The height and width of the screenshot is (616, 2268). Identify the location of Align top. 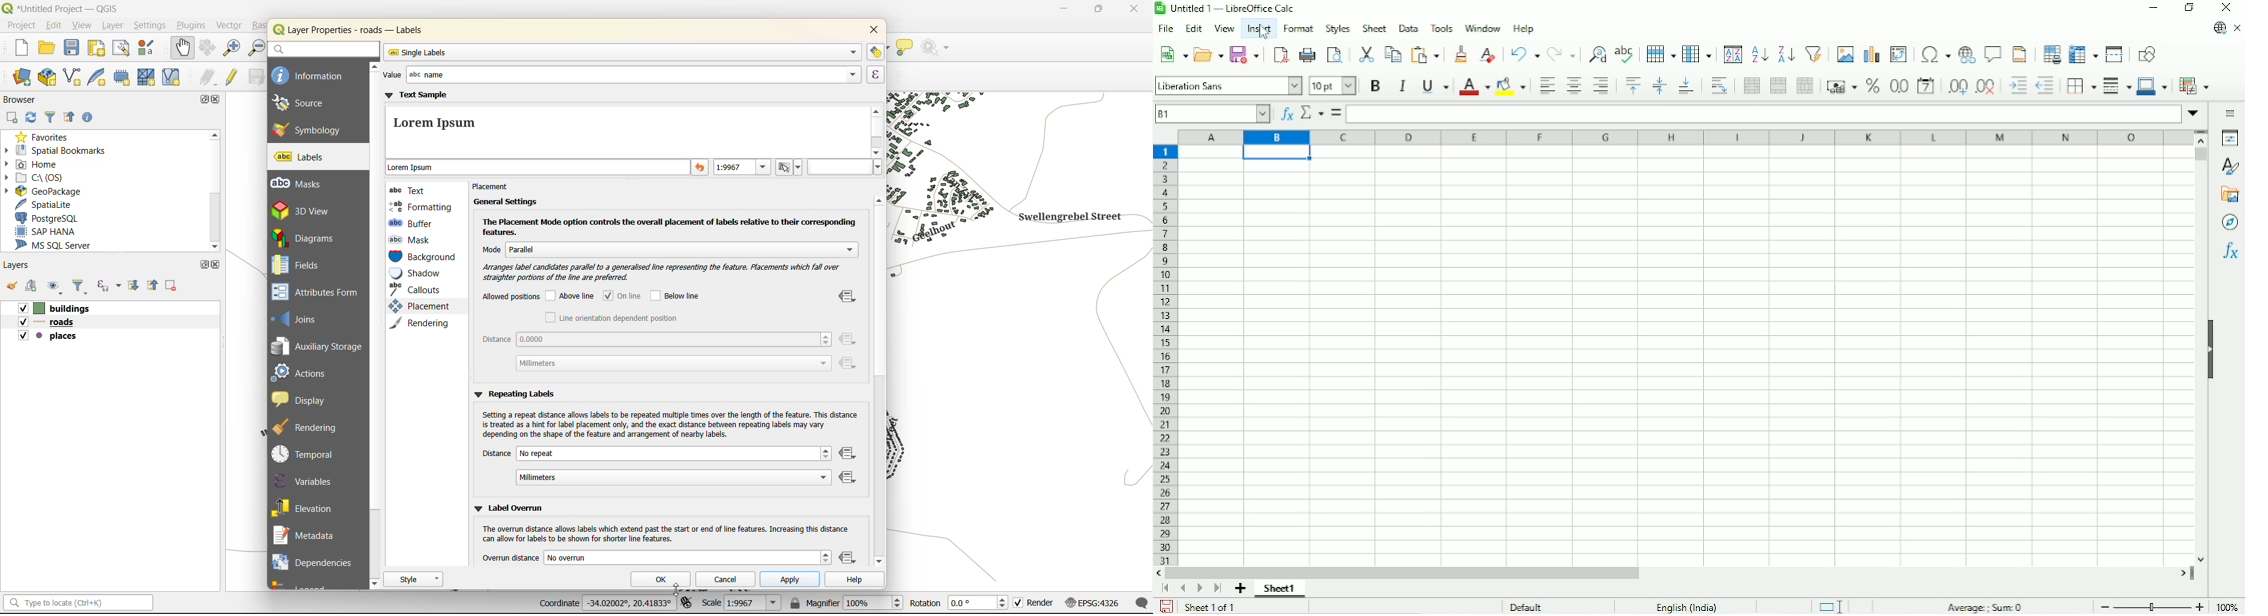
(1631, 86).